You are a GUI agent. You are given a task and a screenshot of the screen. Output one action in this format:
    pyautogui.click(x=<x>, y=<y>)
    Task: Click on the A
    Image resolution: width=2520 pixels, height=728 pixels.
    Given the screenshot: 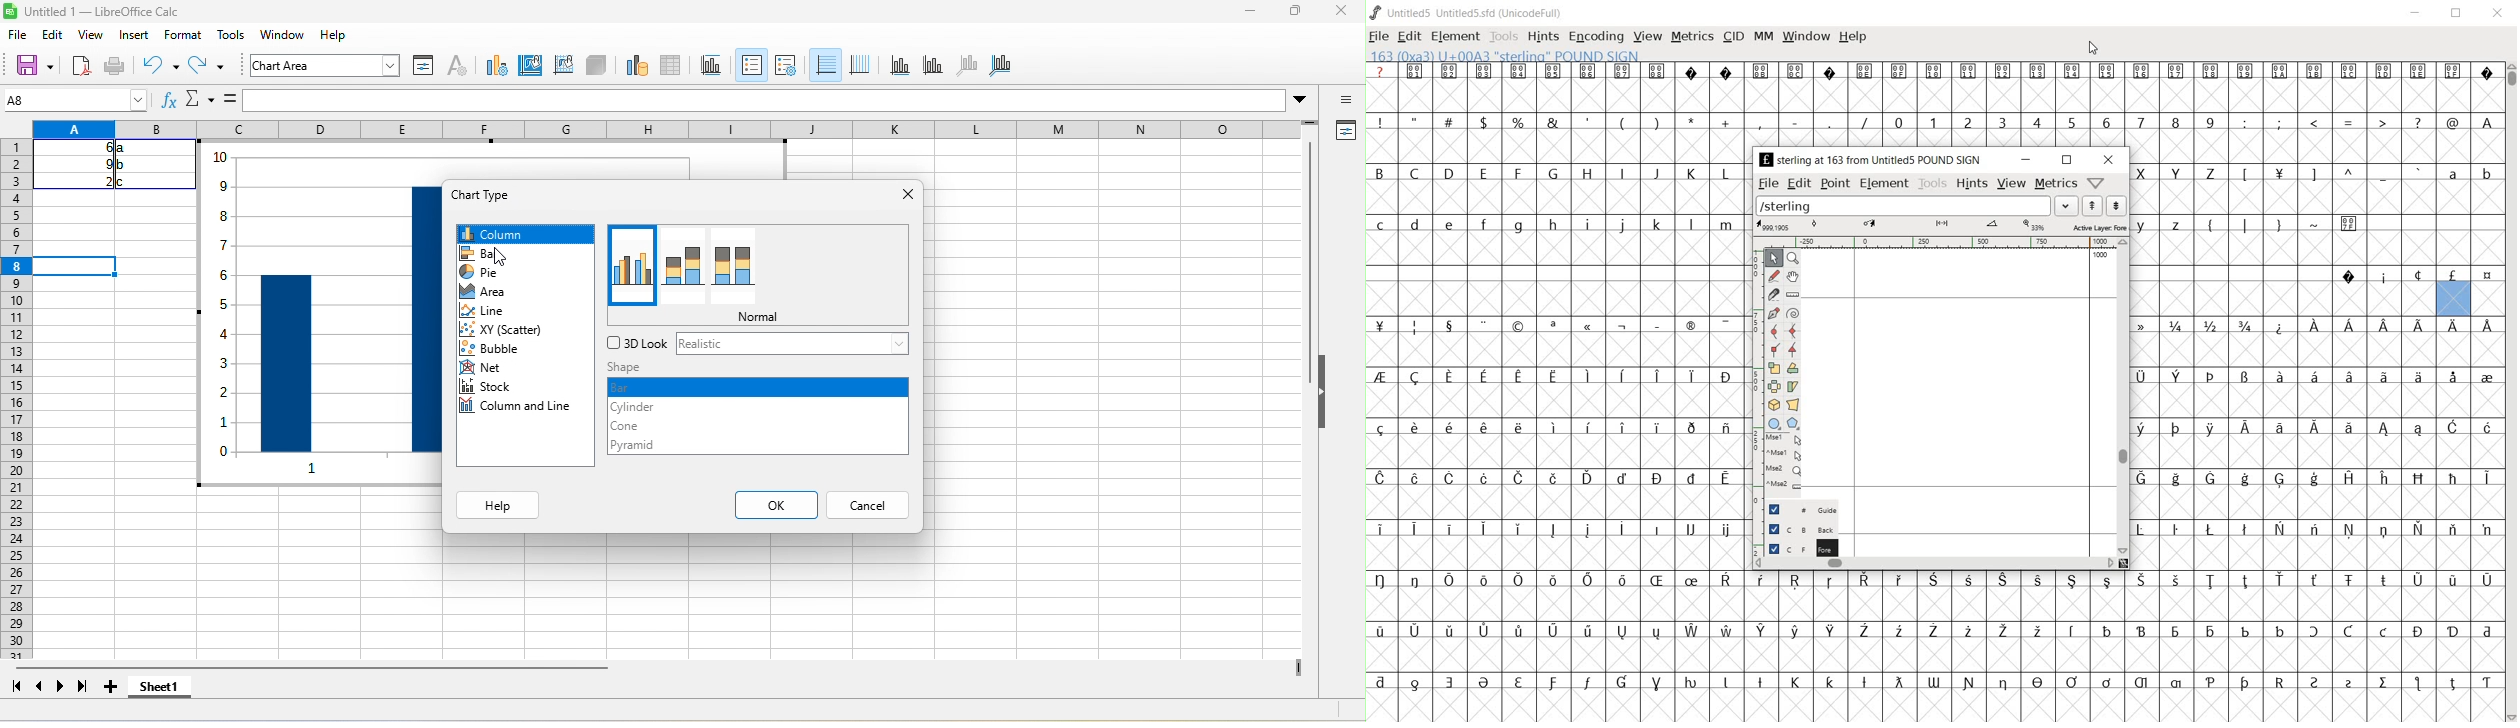 What is the action you would take?
    pyautogui.click(x=2486, y=122)
    